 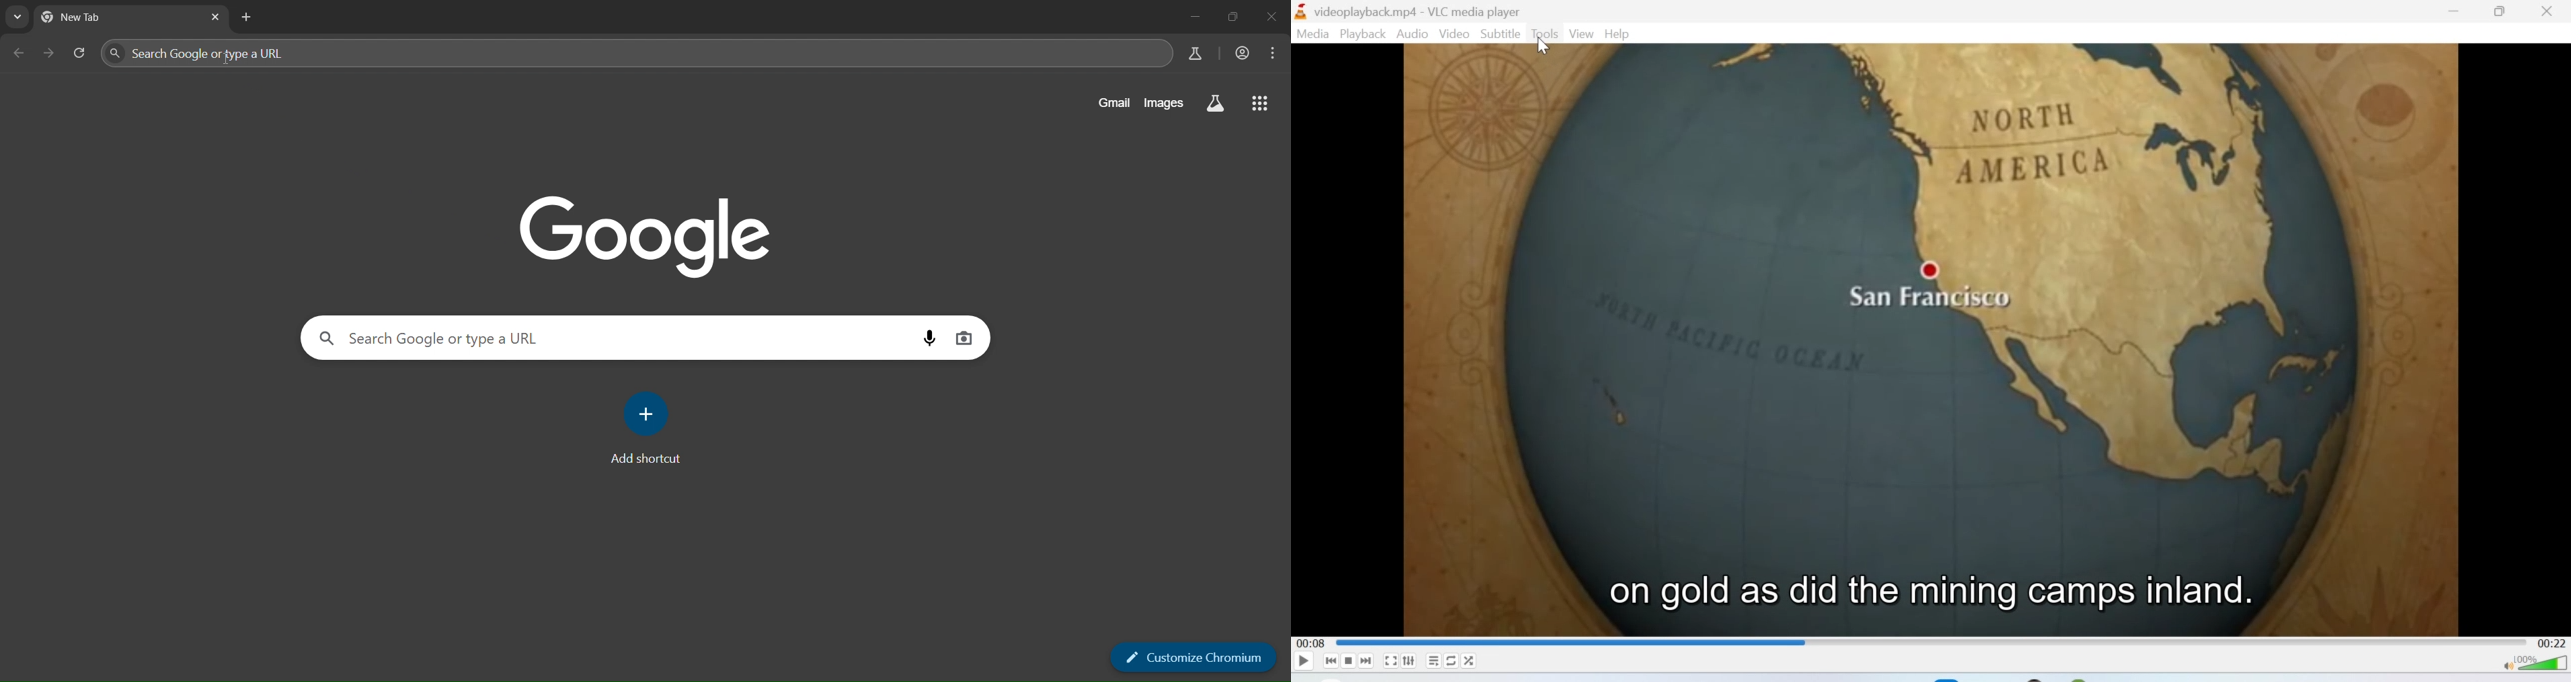 What do you see at coordinates (650, 426) in the screenshot?
I see `add shortcut` at bounding box center [650, 426].